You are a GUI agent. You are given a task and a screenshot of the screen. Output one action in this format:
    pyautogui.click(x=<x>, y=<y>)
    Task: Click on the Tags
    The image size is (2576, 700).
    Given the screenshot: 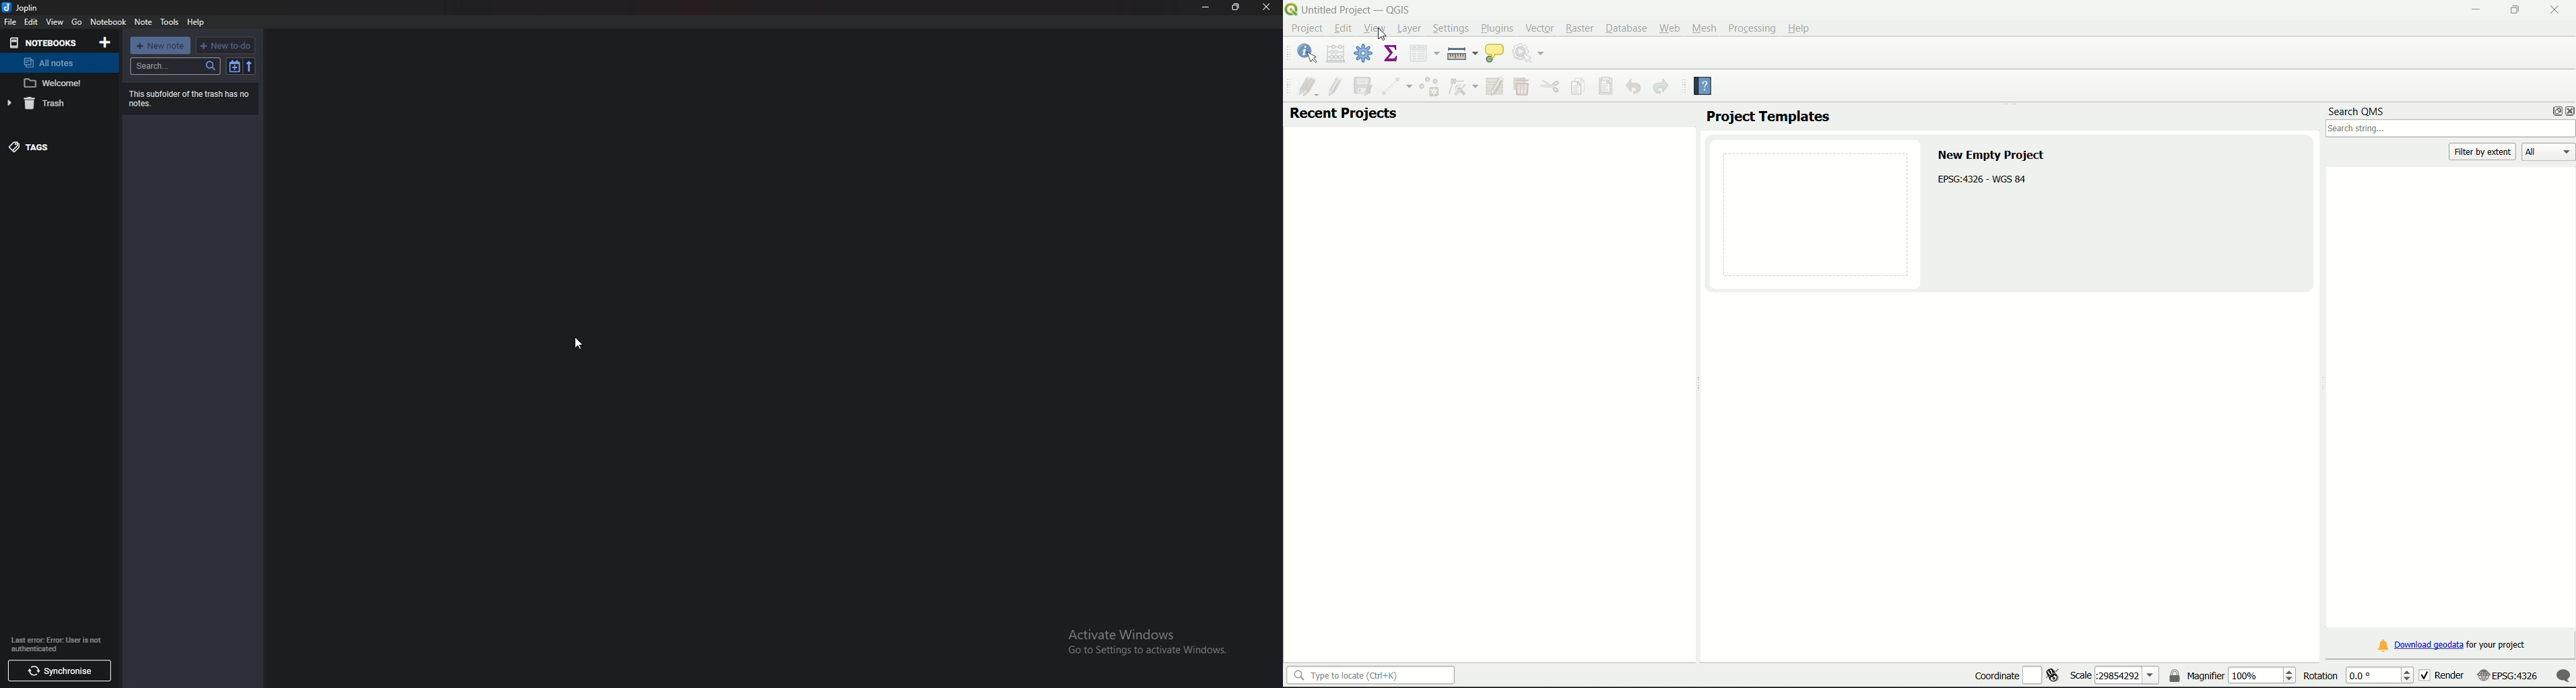 What is the action you would take?
    pyautogui.click(x=58, y=146)
    